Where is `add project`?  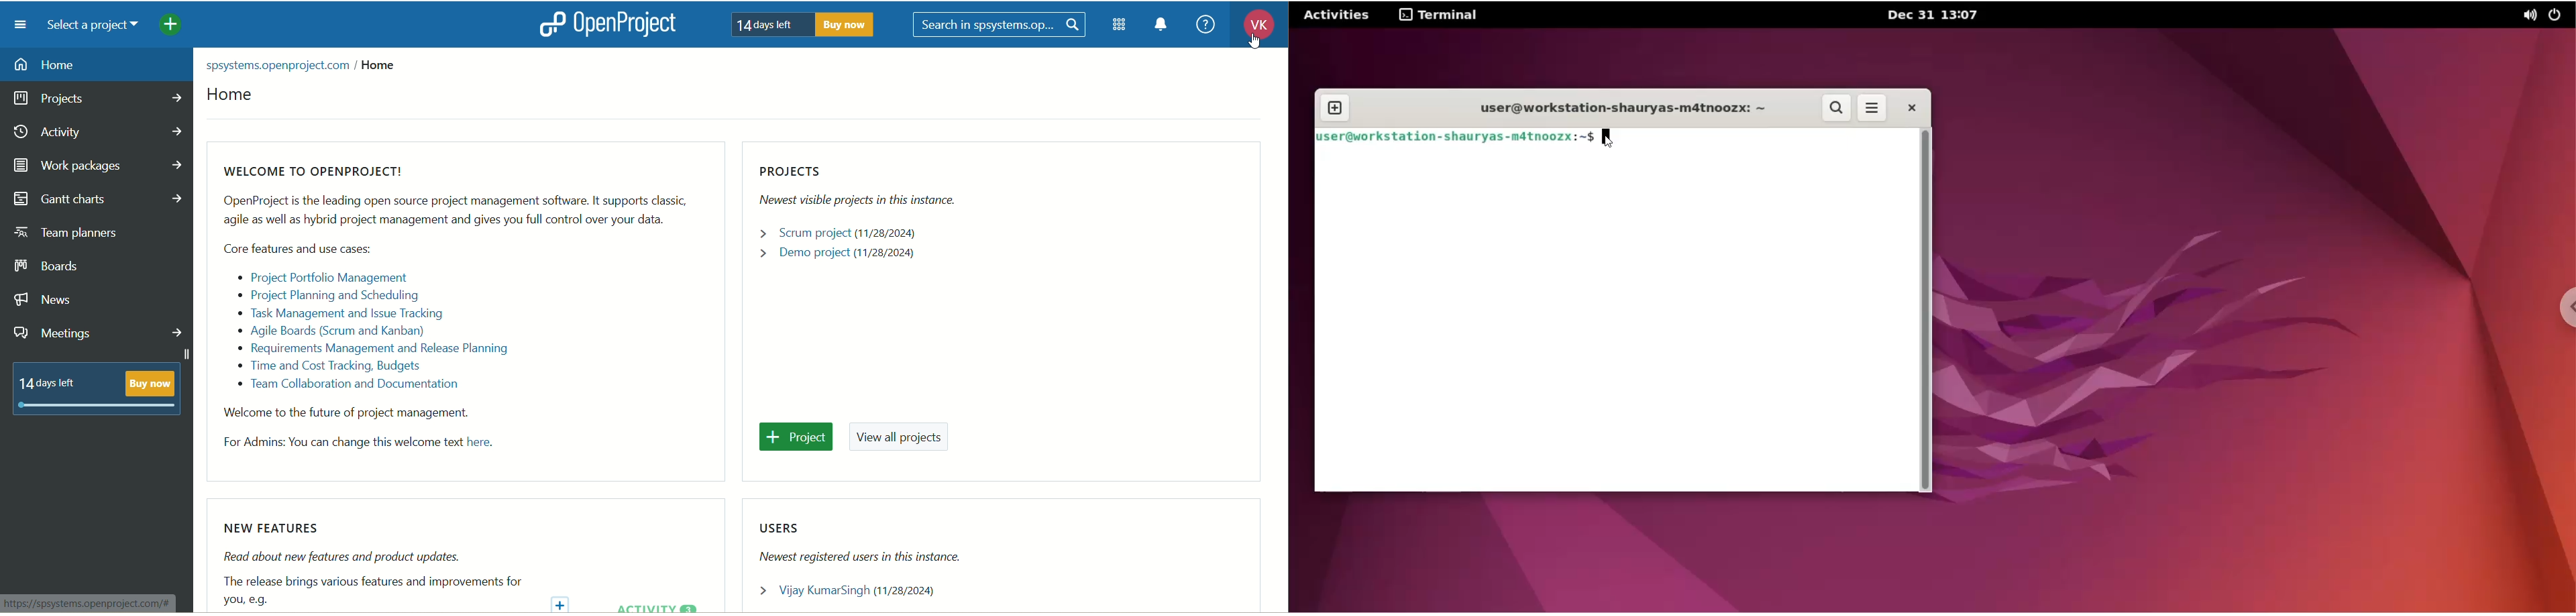
add project is located at coordinates (180, 27).